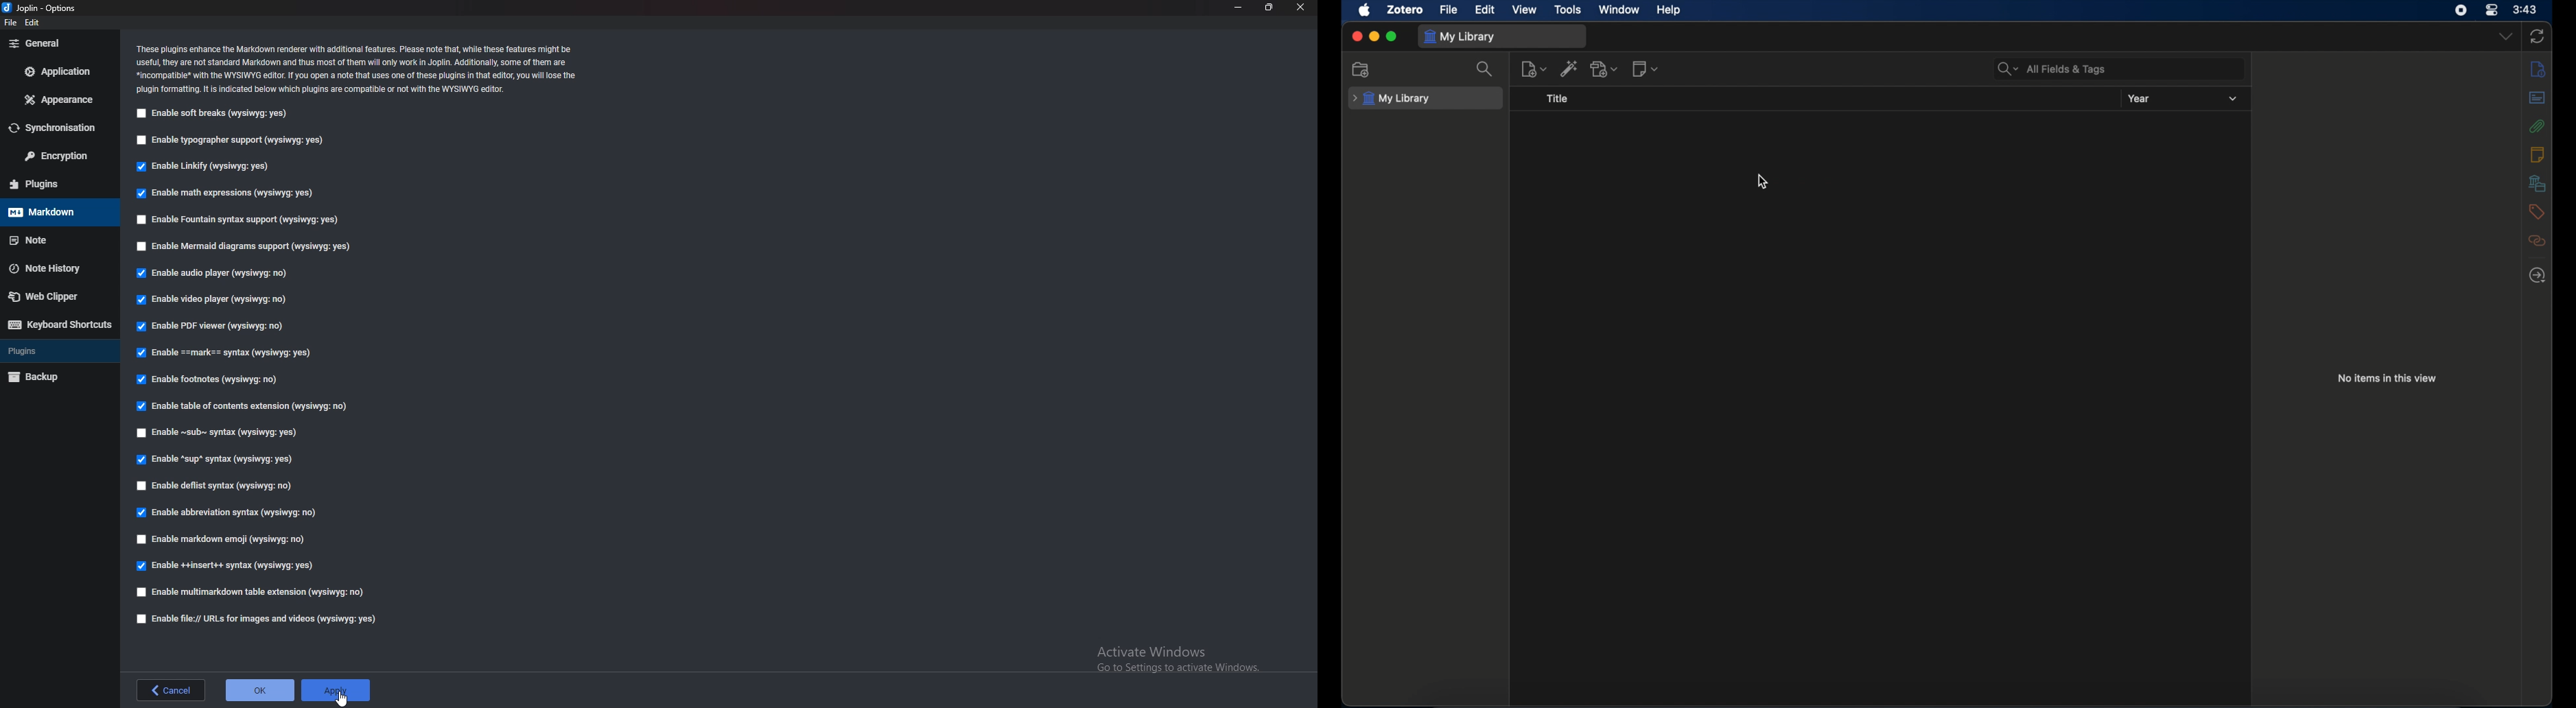 The image size is (2576, 728). I want to click on screen recorder, so click(2461, 10).